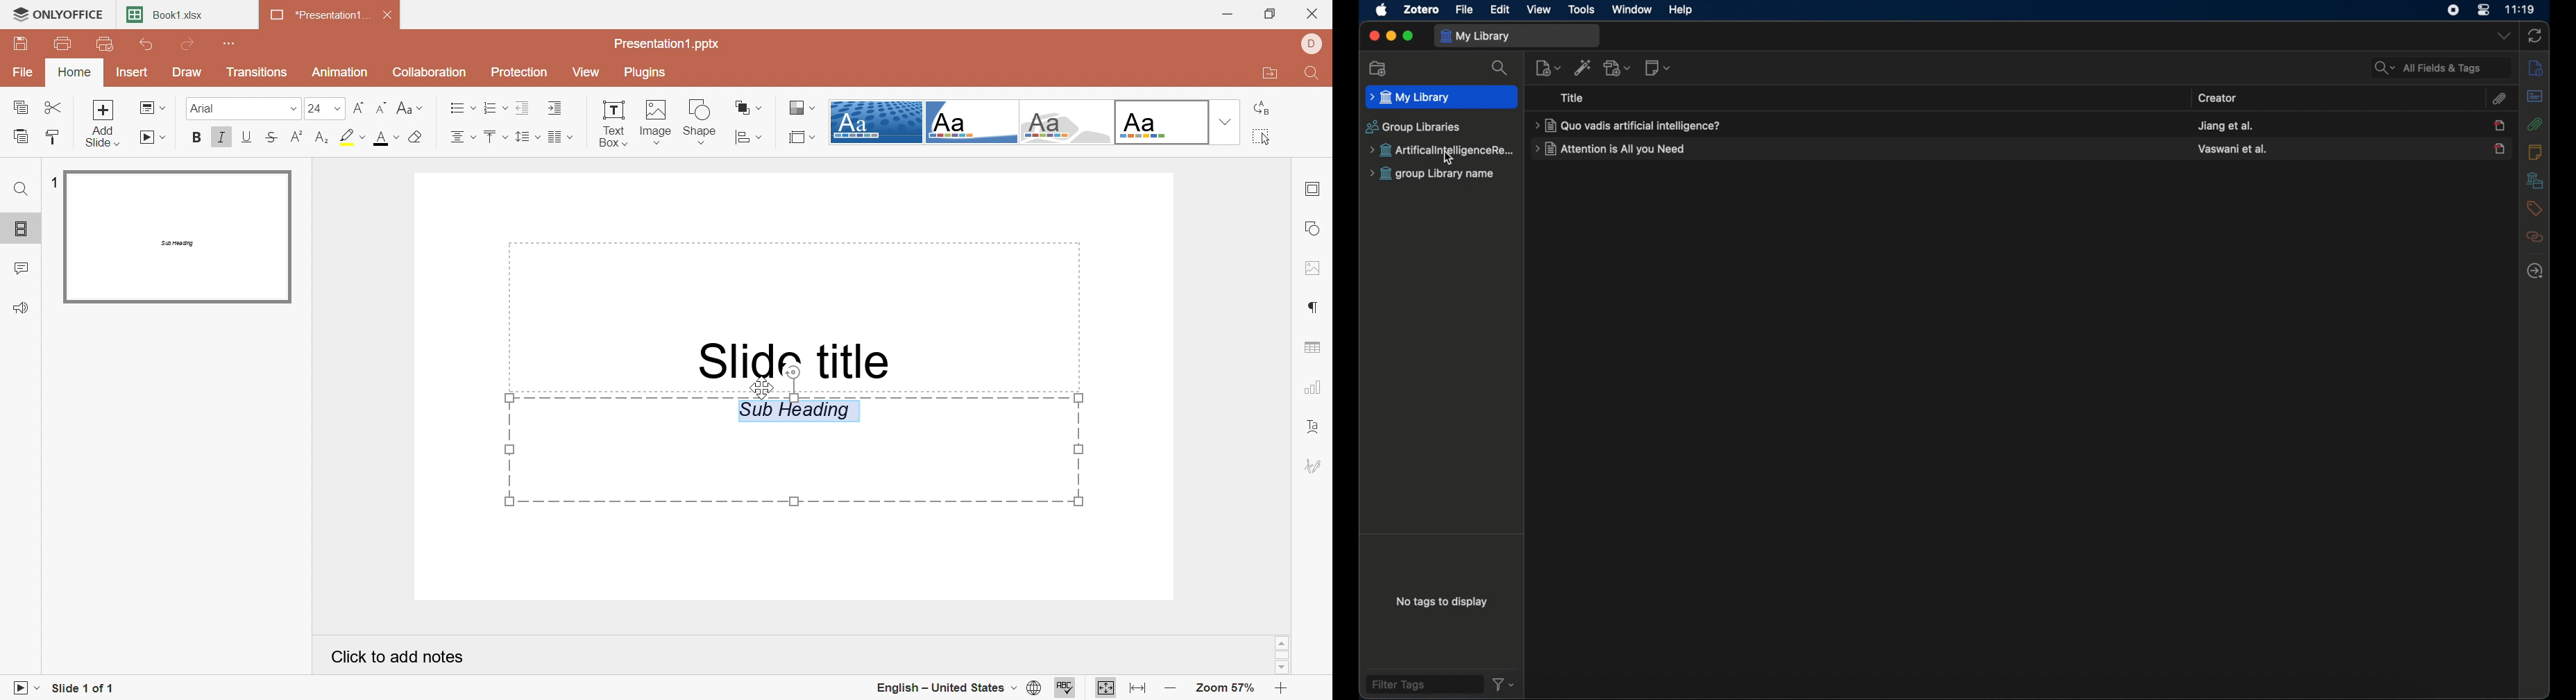  What do you see at coordinates (1412, 127) in the screenshot?
I see `group libraries` at bounding box center [1412, 127].